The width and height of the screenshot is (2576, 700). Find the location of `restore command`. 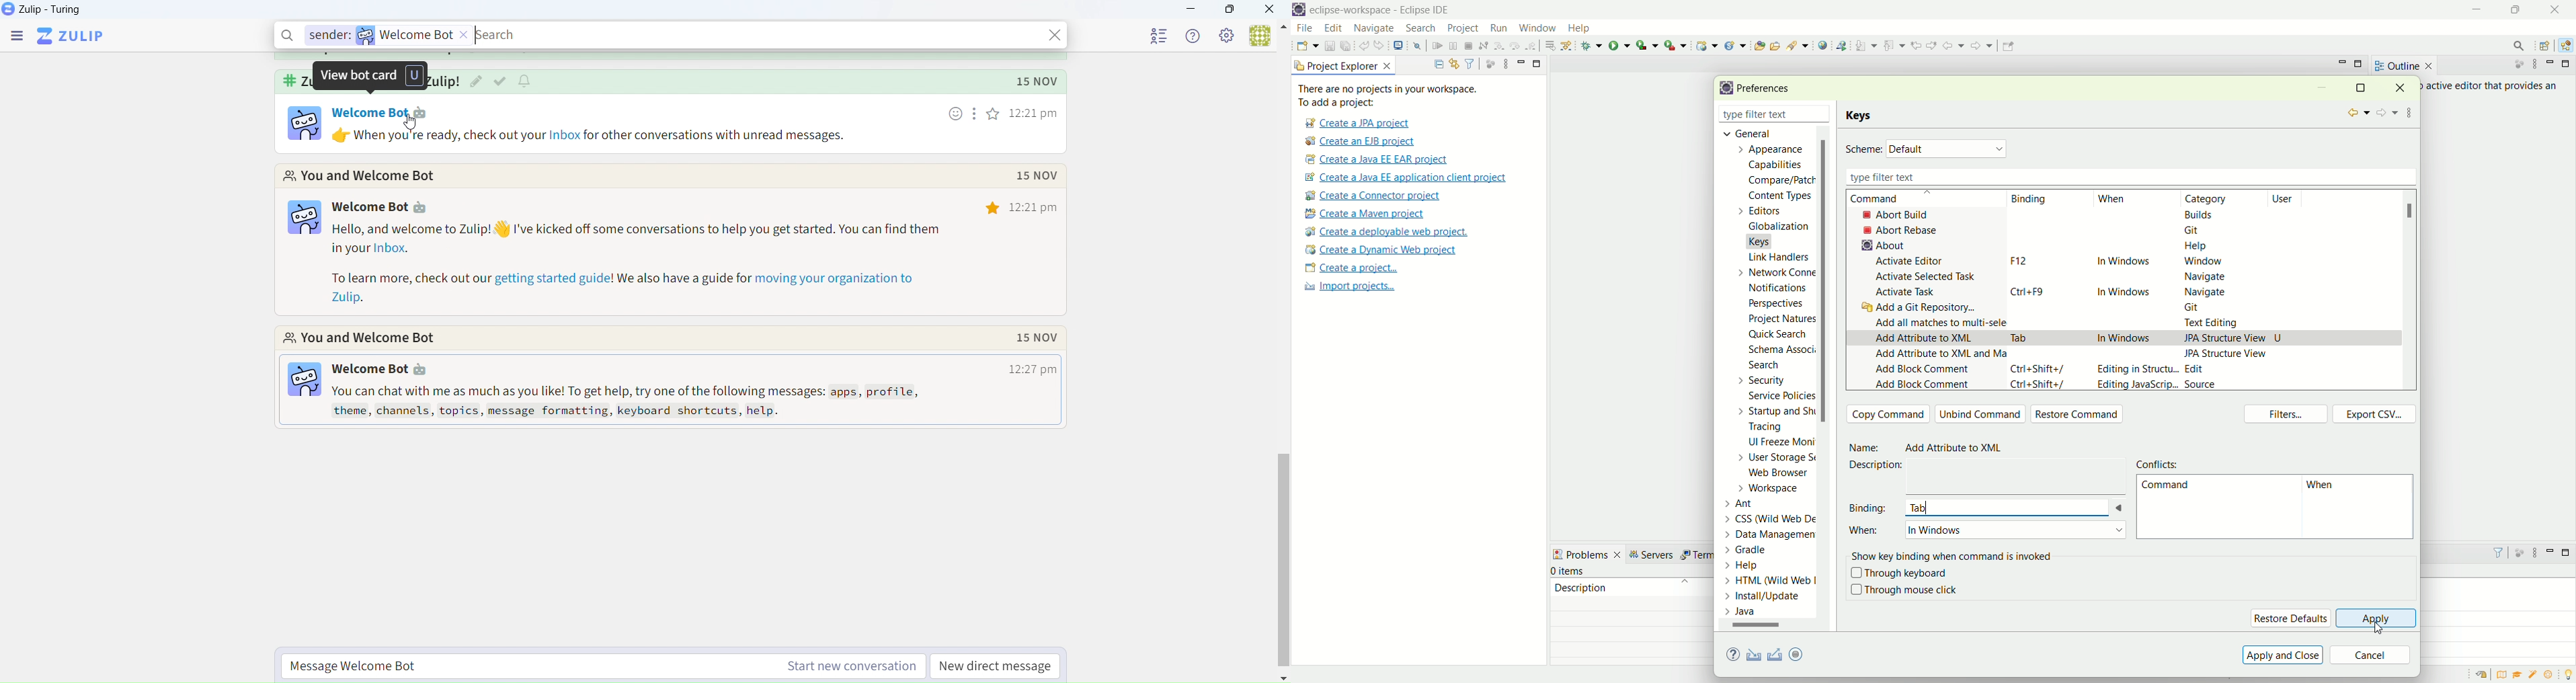

restore command is located at coordinates (2081, 415).